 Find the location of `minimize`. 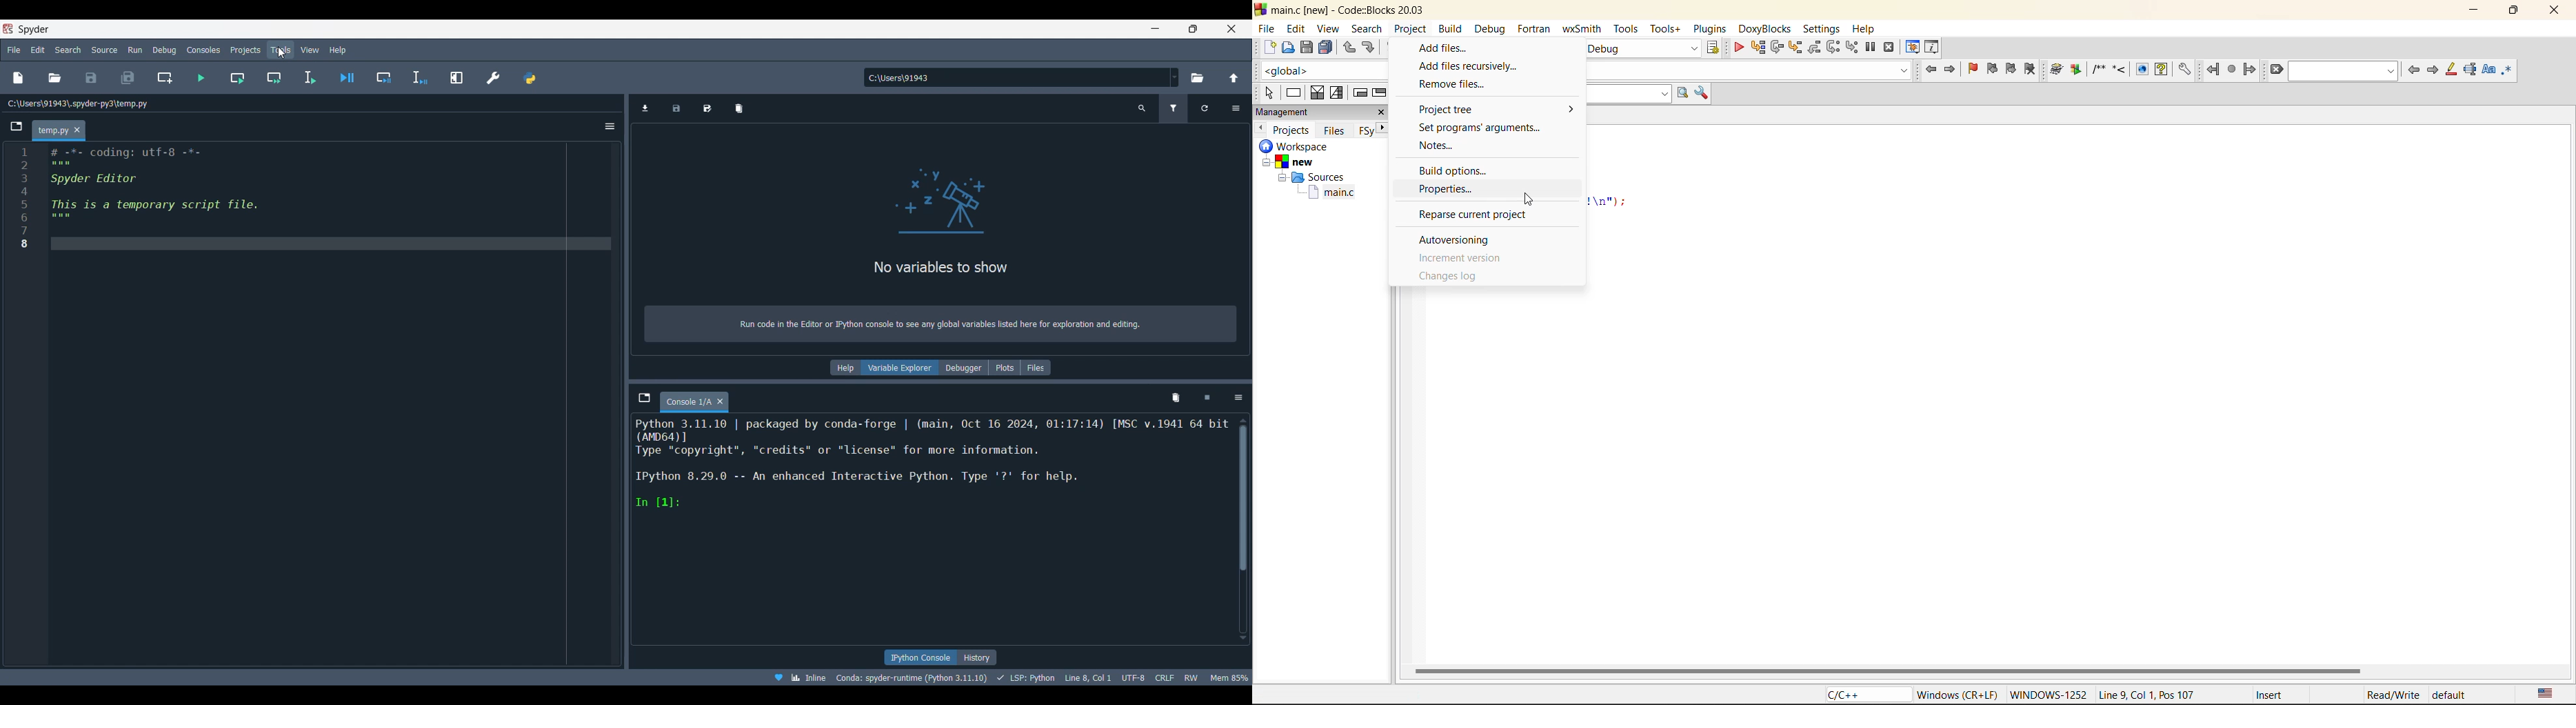

minimize is located at coordinates (2472, 12).